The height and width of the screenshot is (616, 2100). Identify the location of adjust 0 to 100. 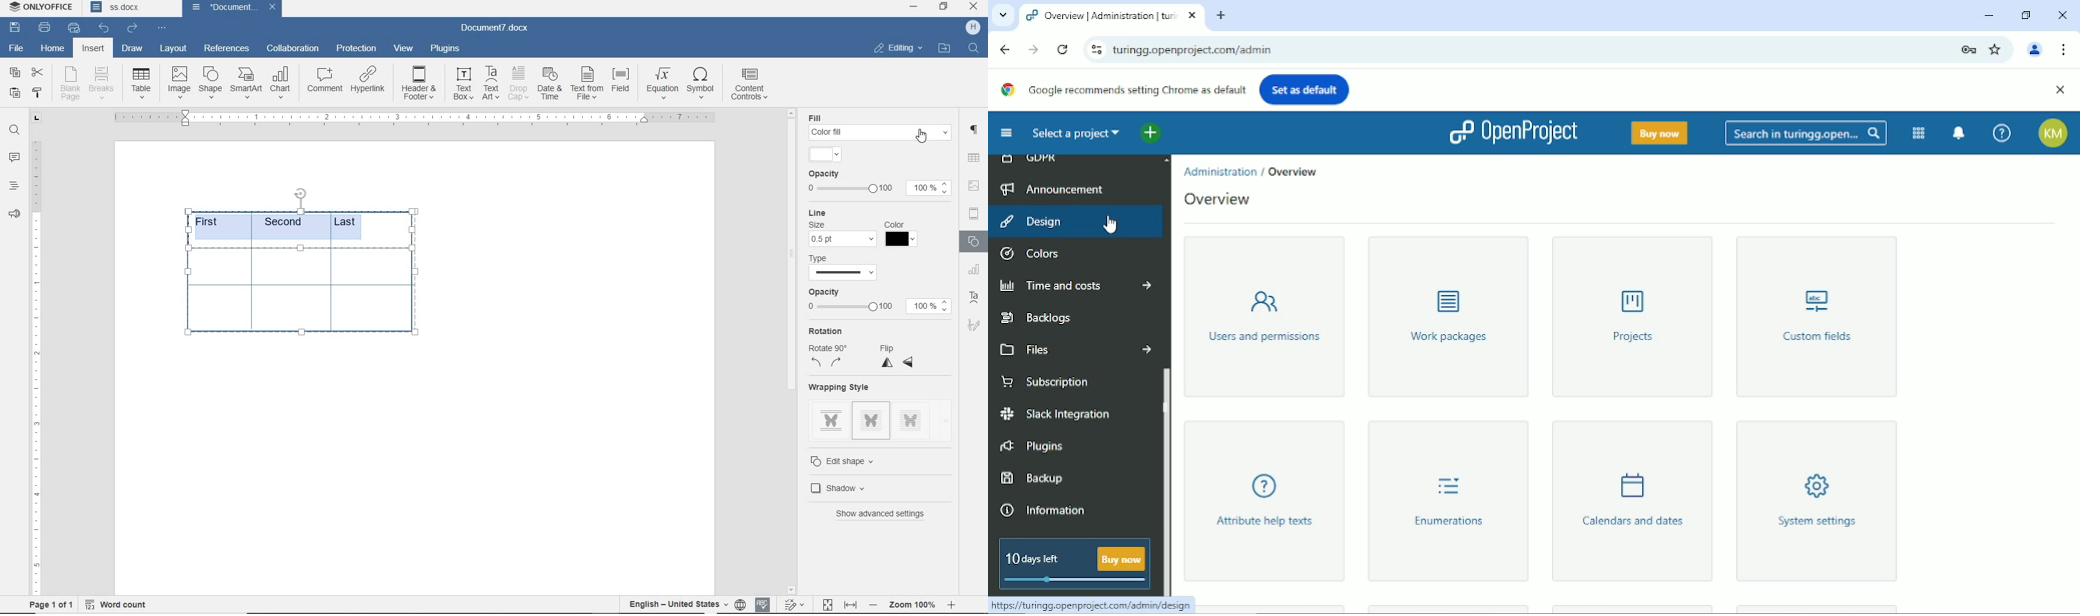
(847, 188).